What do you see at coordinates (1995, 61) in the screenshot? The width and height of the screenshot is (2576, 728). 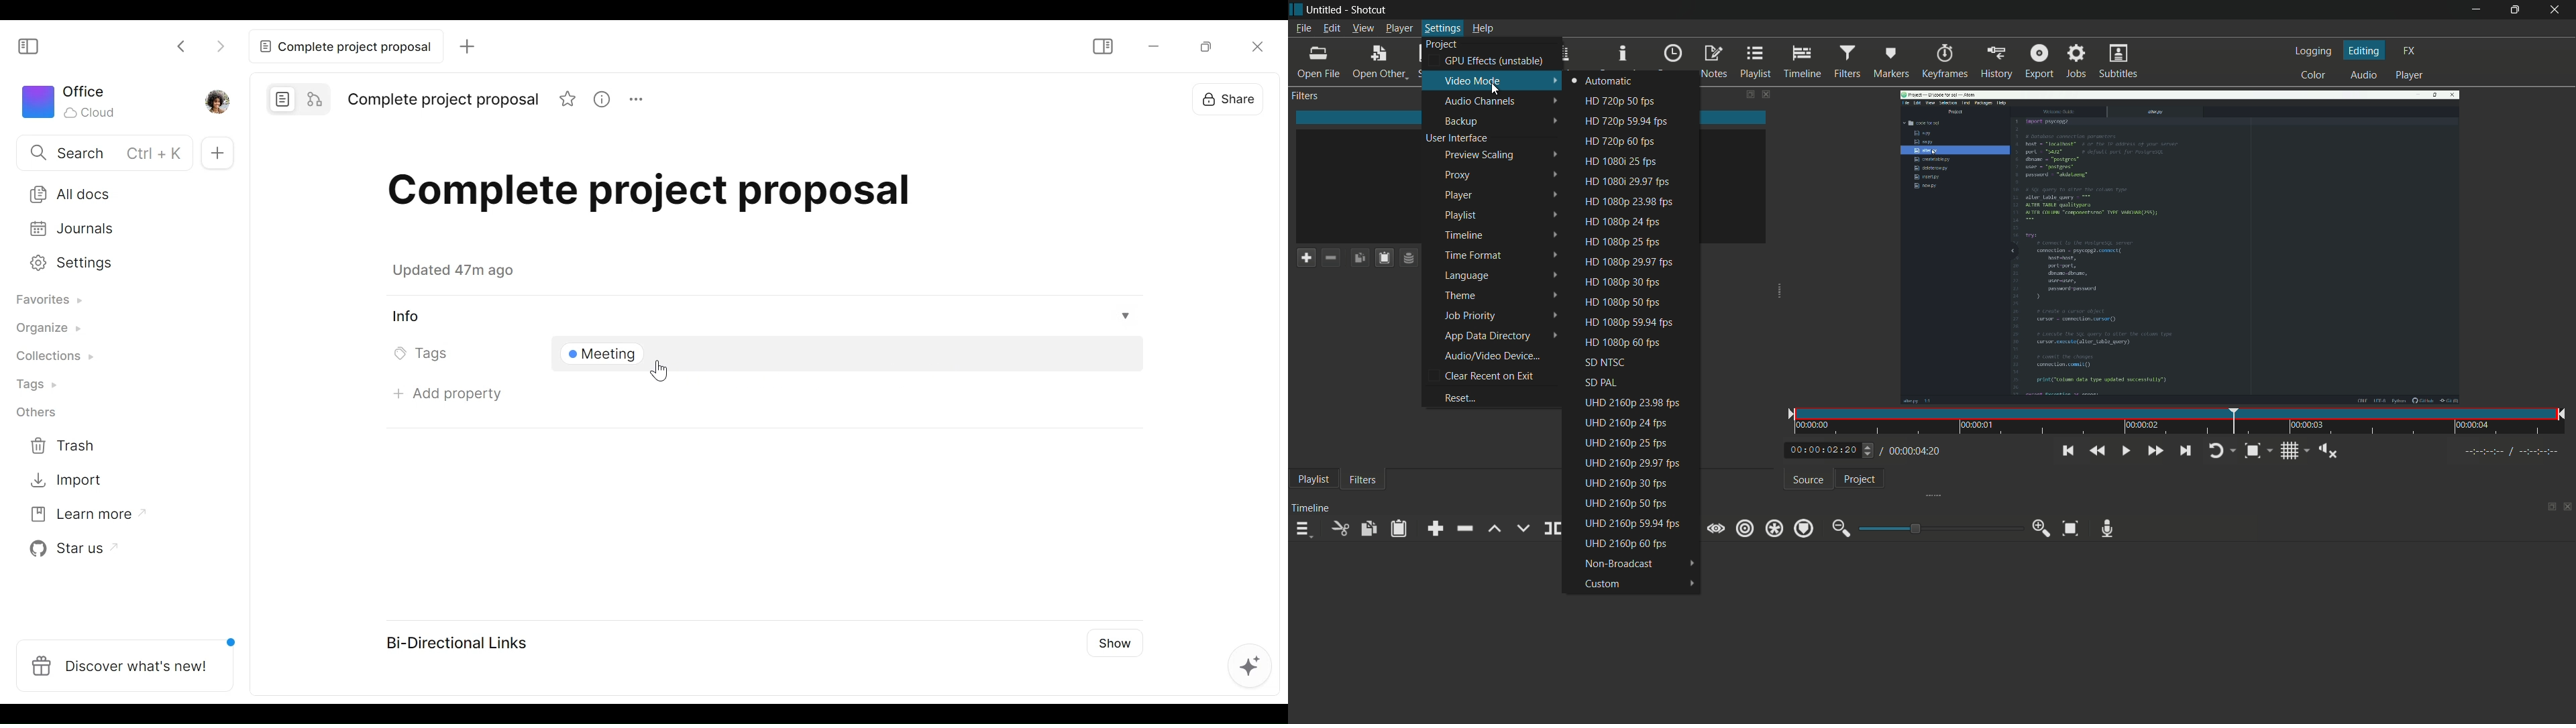 I see `history` at bounding box center [1995, 61].